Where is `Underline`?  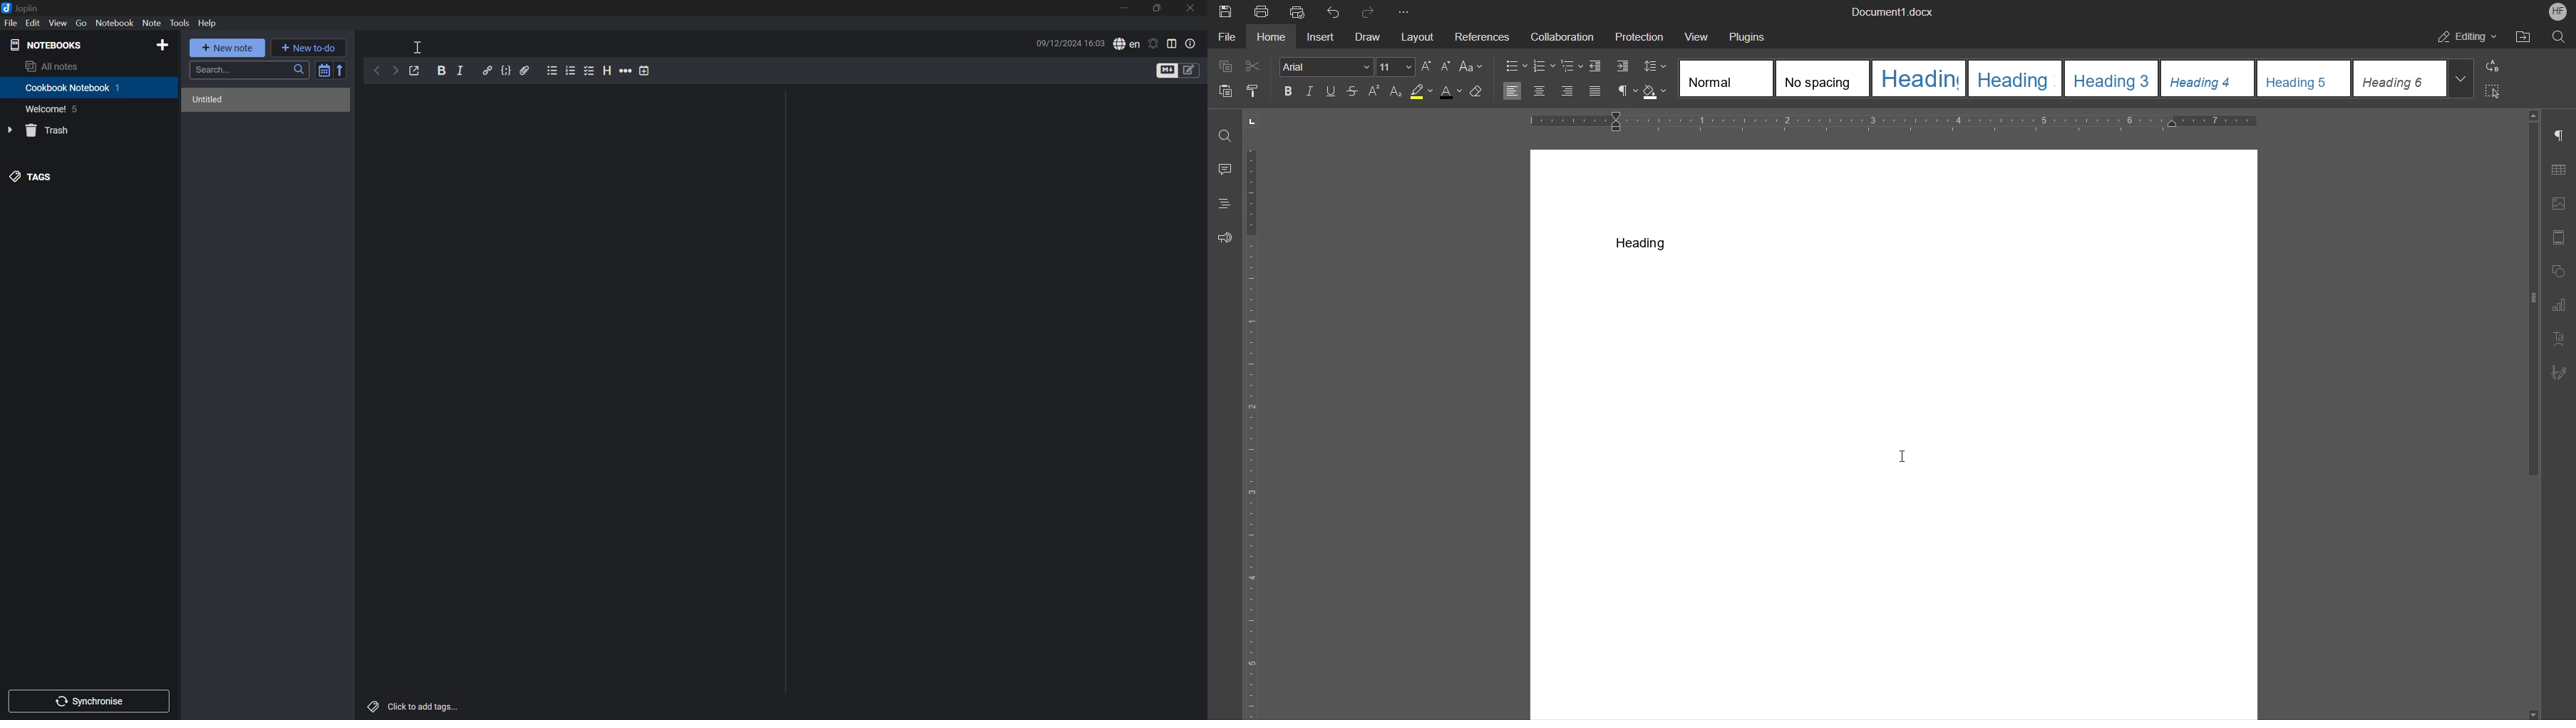 Underline is located at coordinates (1331, 92).